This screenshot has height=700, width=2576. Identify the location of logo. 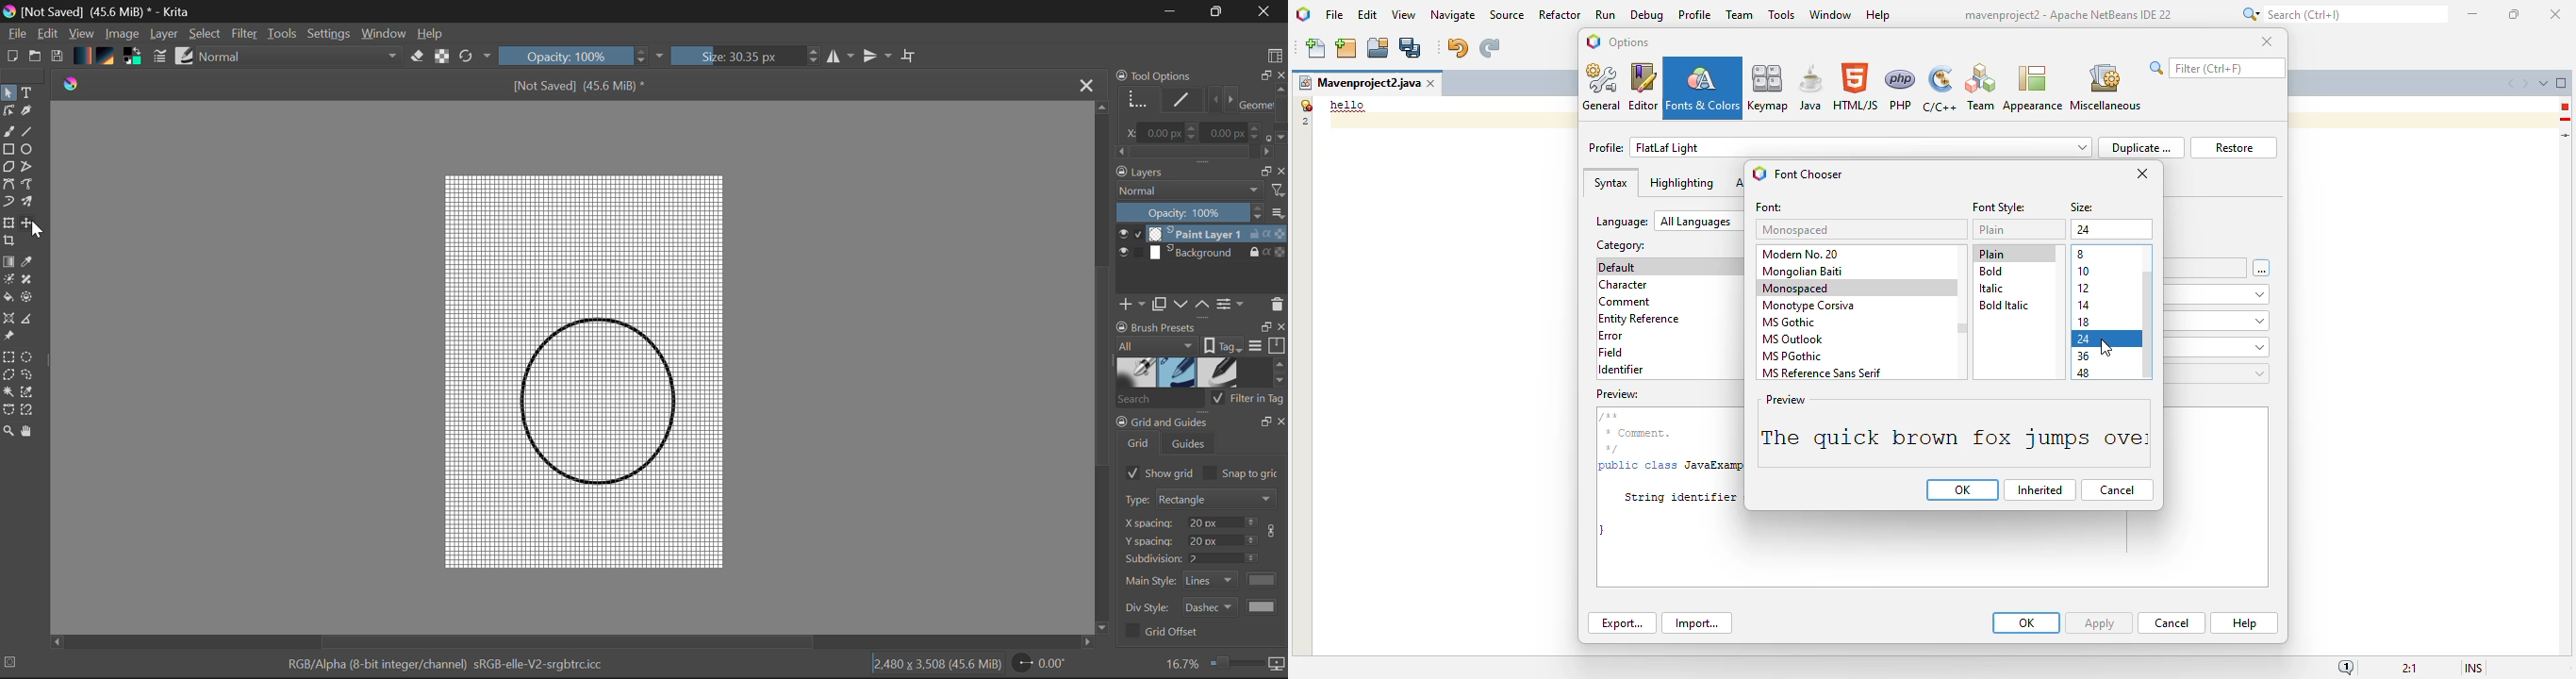
(72, 85).